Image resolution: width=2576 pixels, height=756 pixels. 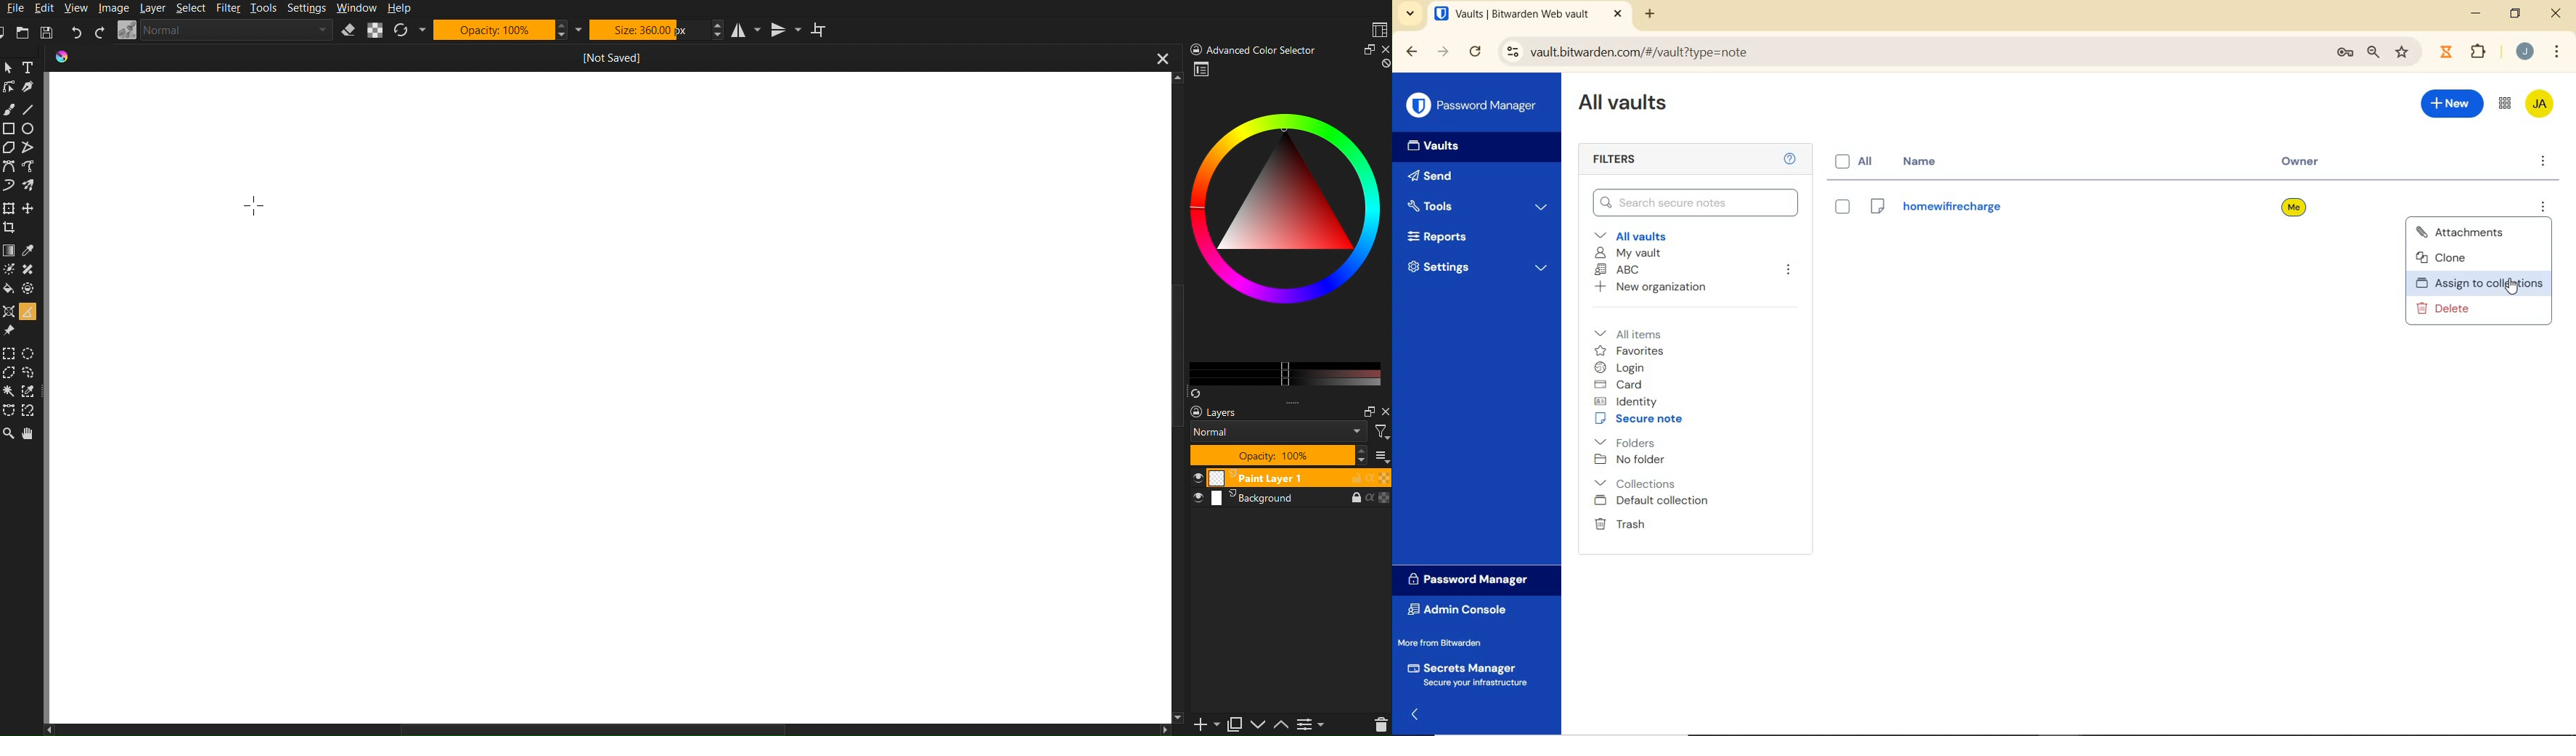 I want to click on New organization, so click(x=1652, y=286).